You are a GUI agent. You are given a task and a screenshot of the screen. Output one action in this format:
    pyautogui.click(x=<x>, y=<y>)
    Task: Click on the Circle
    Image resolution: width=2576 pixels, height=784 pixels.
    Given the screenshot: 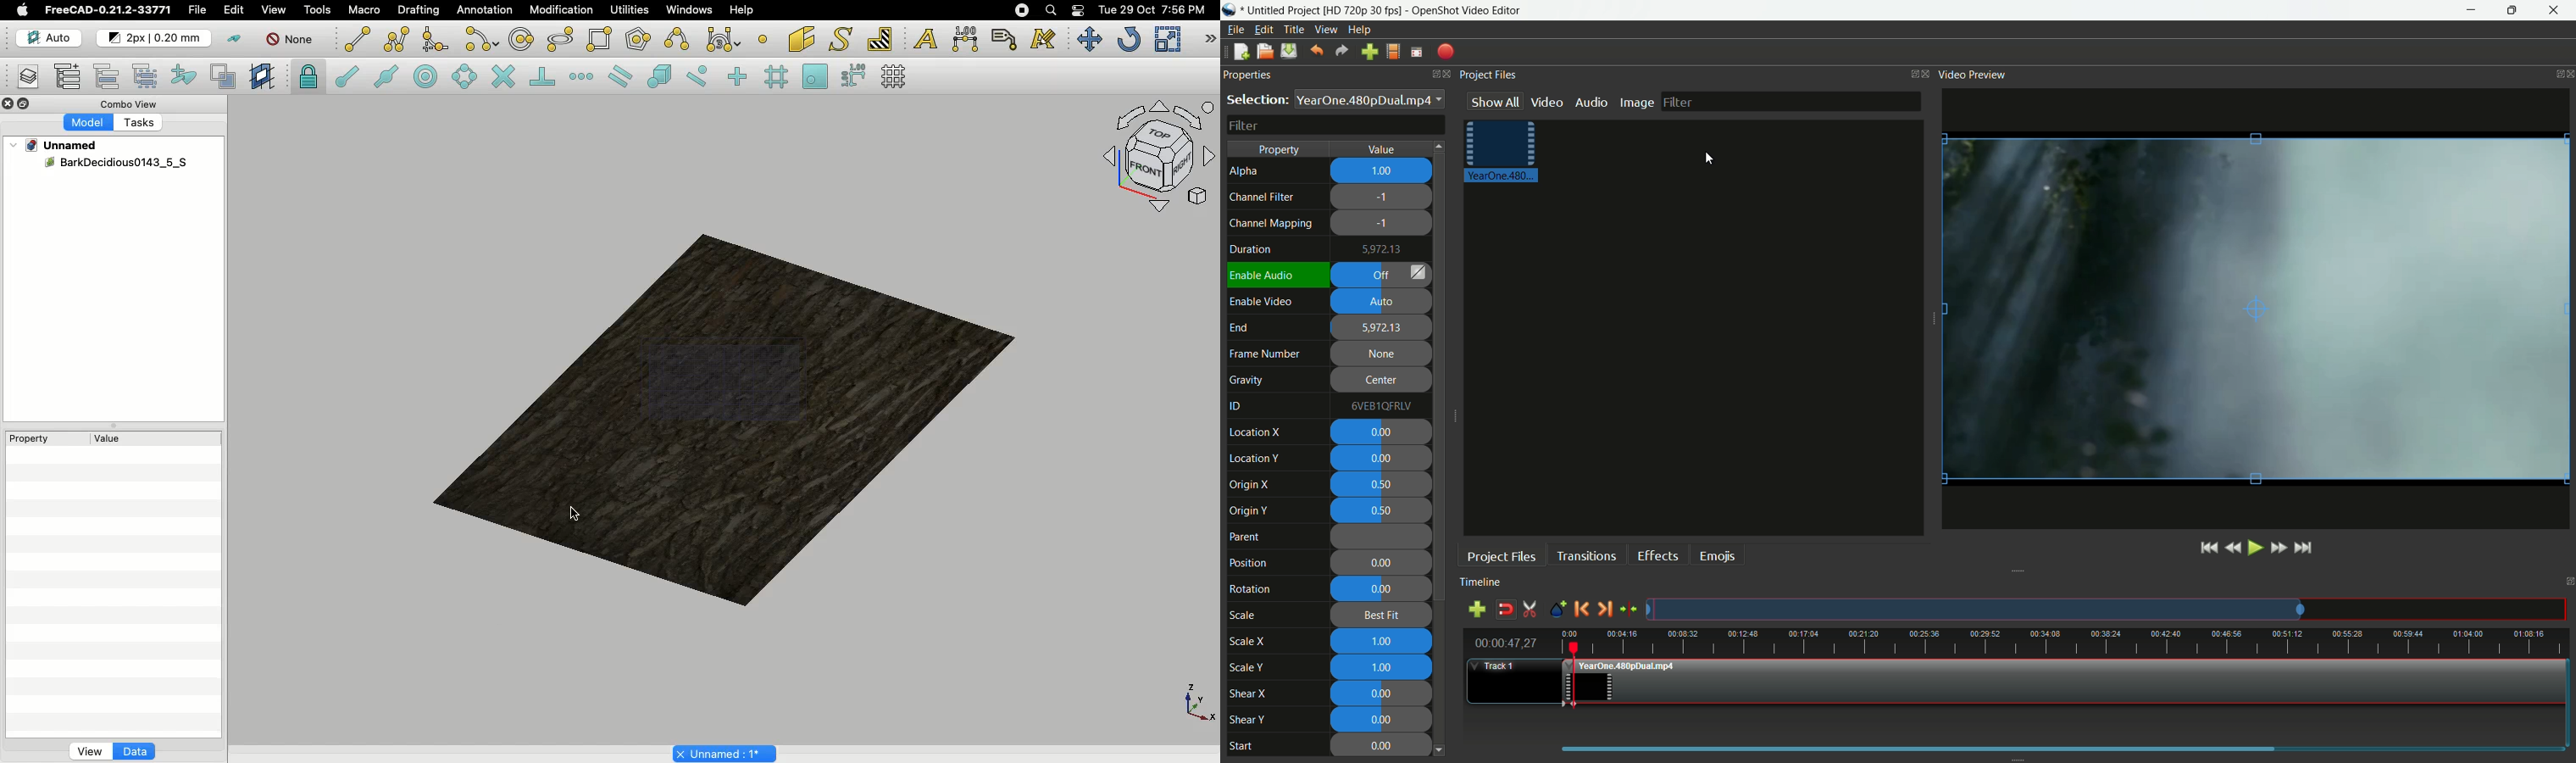 What is the action you would take?
    pyautogui.click(x=522, y=42)
    